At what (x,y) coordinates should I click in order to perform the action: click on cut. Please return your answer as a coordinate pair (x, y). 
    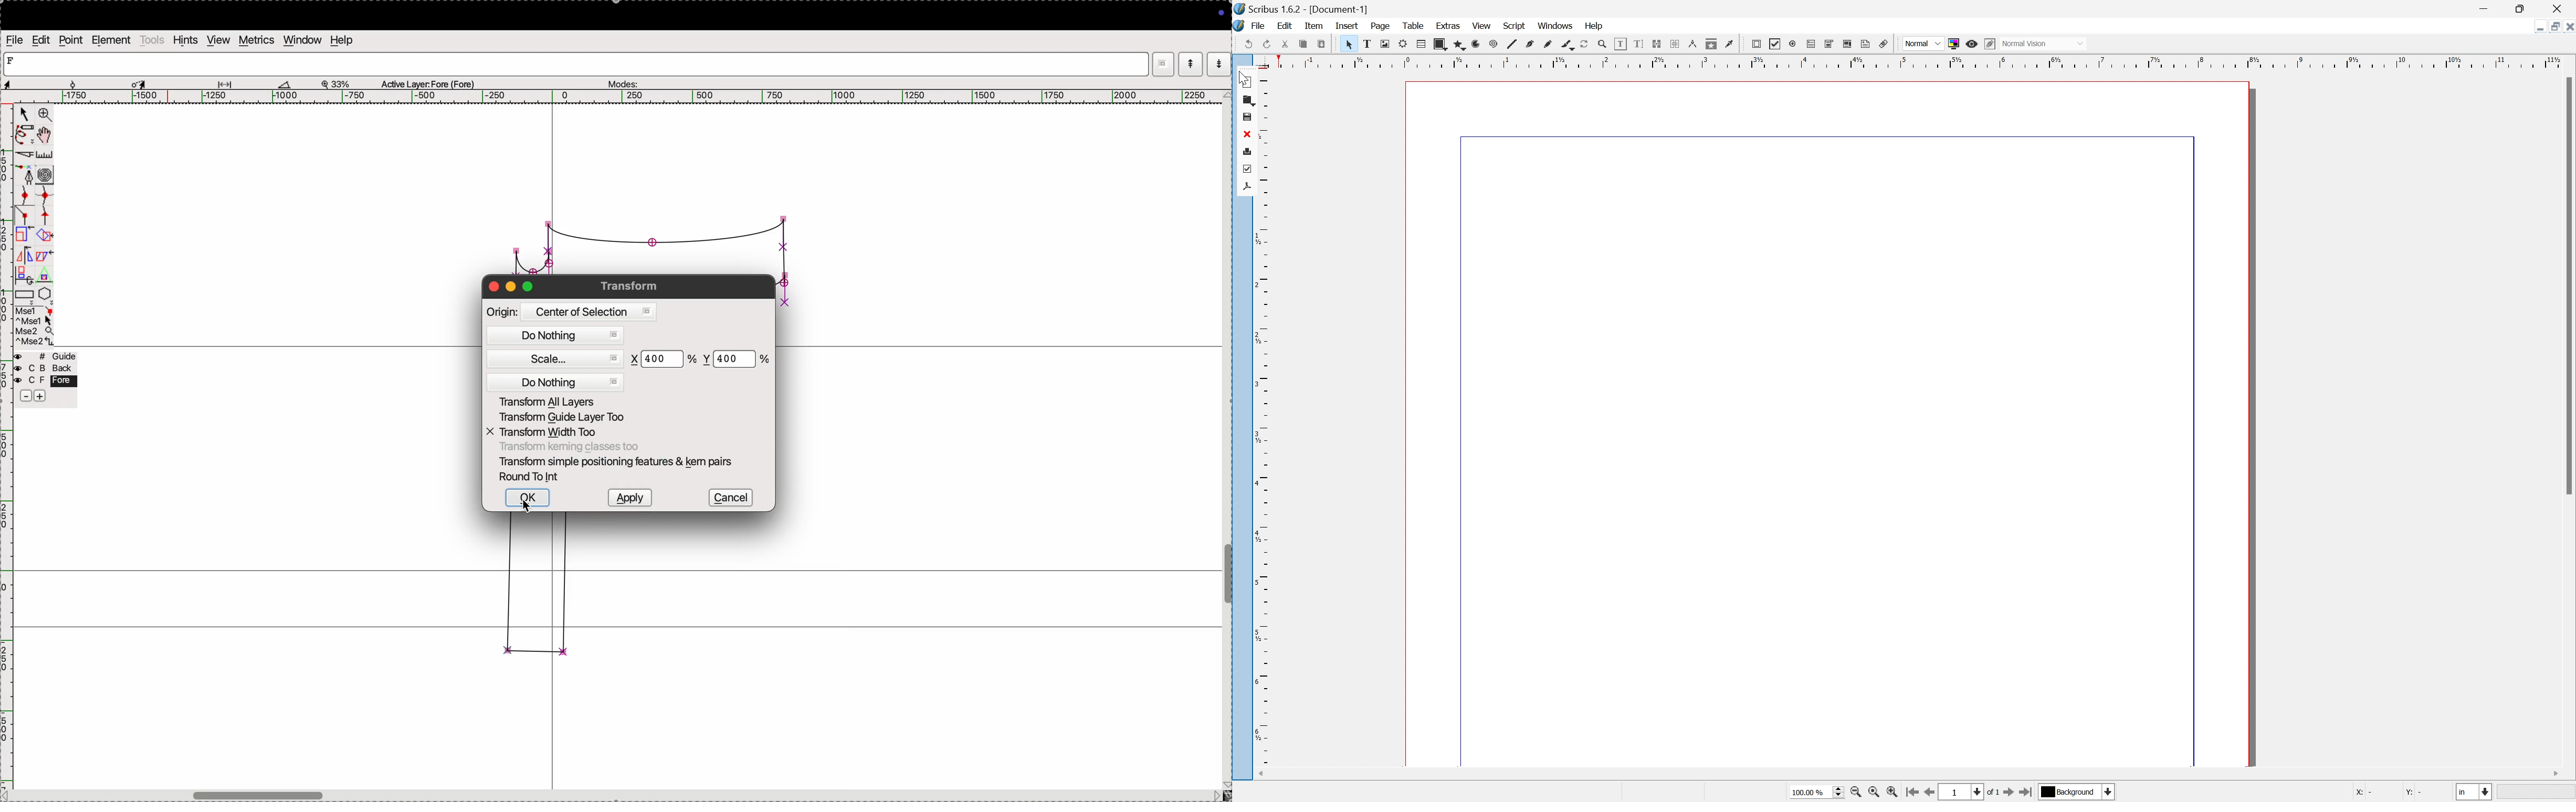
    Looking at the image, I should click on (1422, 44).